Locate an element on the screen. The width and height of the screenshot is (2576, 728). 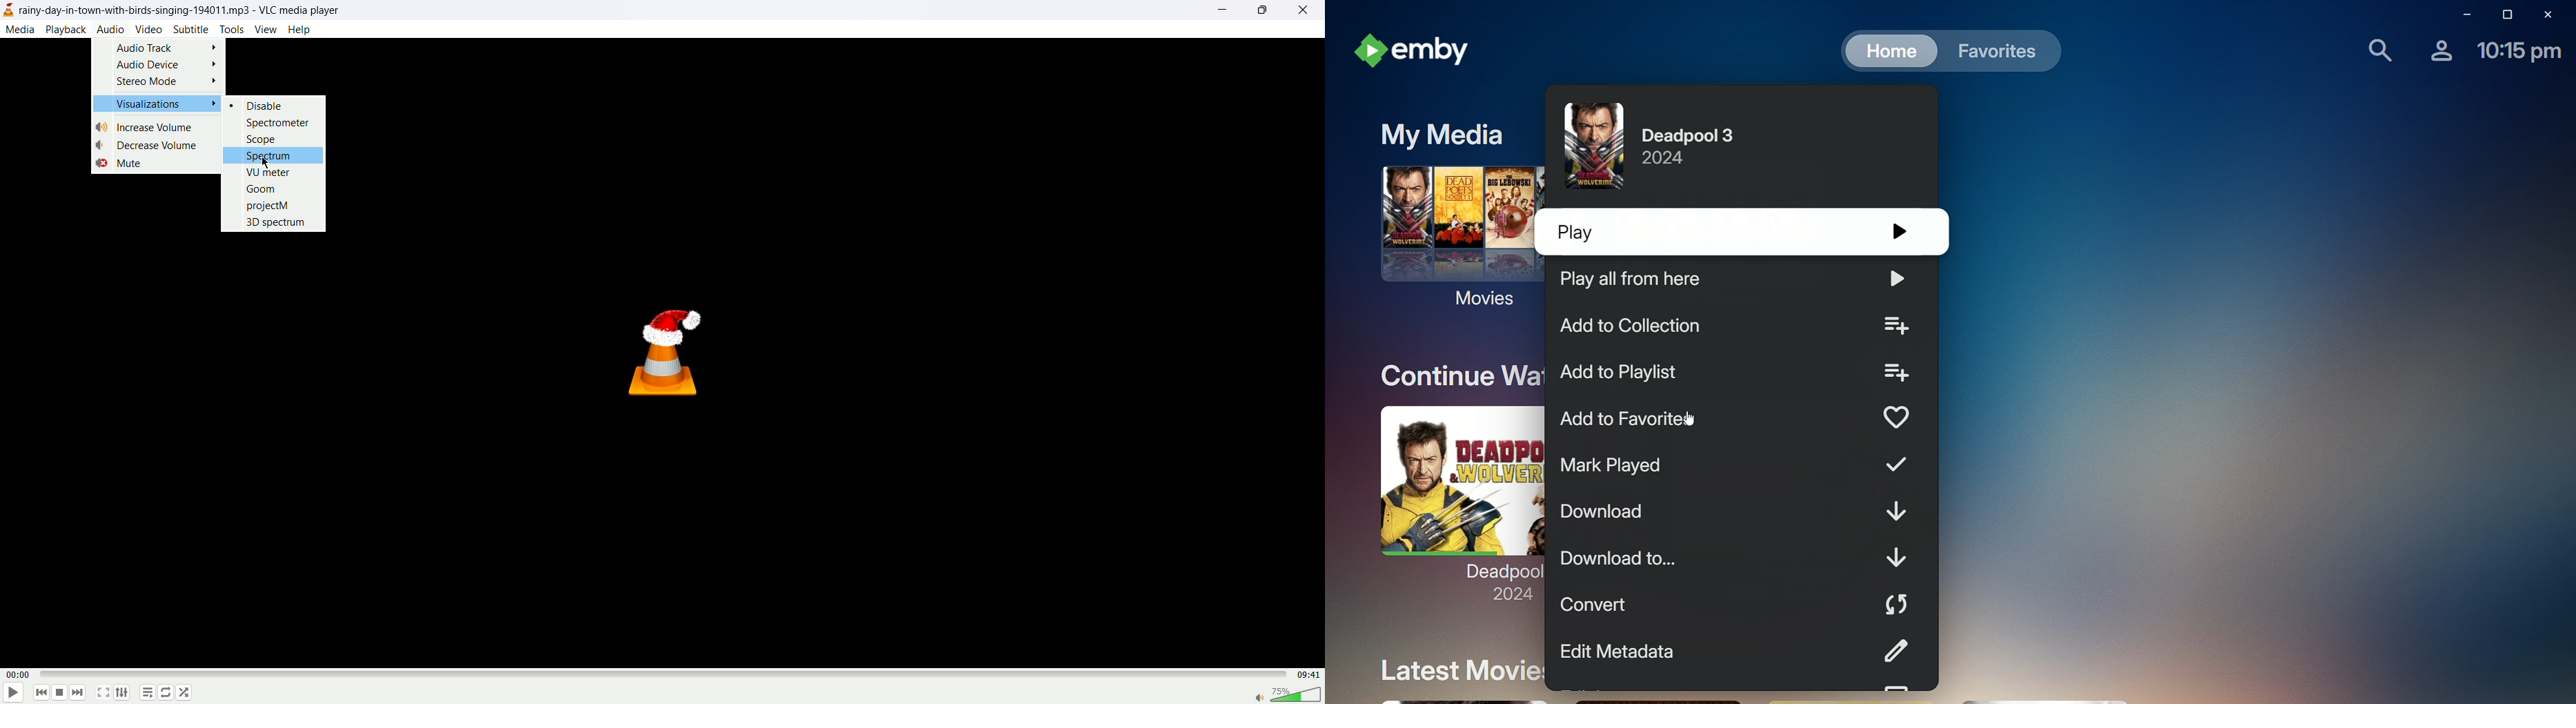
shuffle is located at coordinates (186, 692).